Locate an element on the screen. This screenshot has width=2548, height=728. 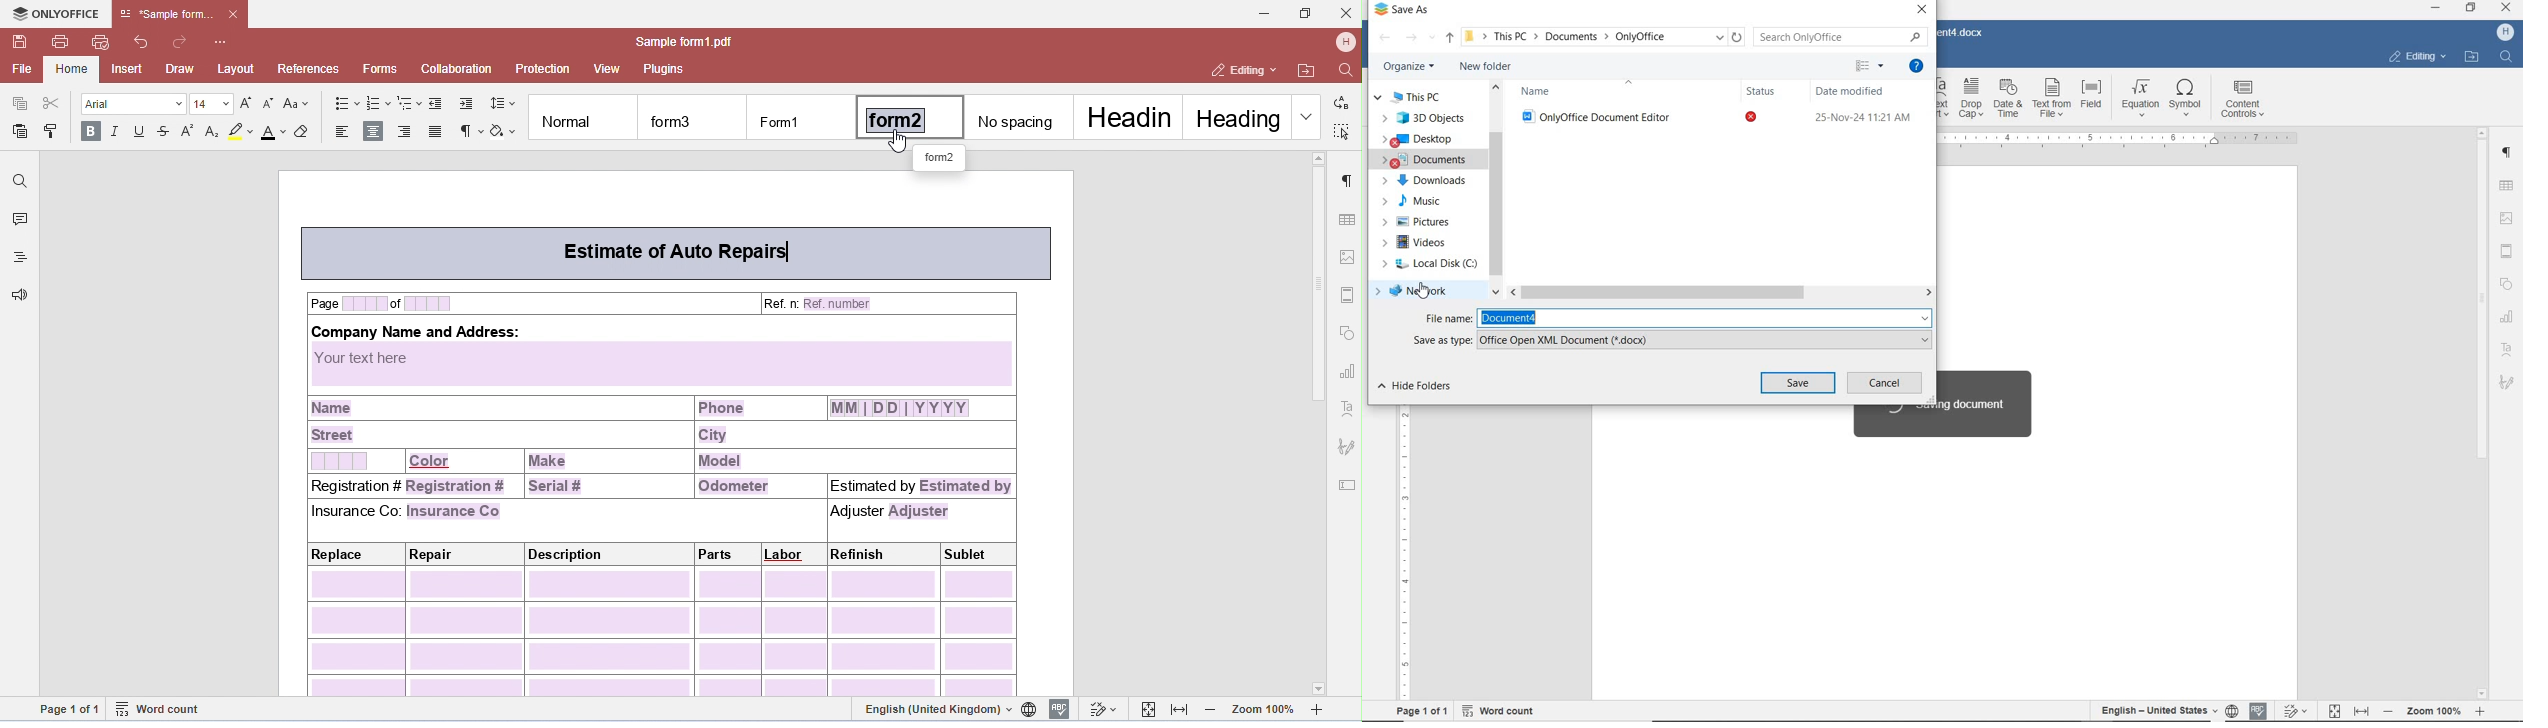
Save As is located at coordinates (1403, 9).